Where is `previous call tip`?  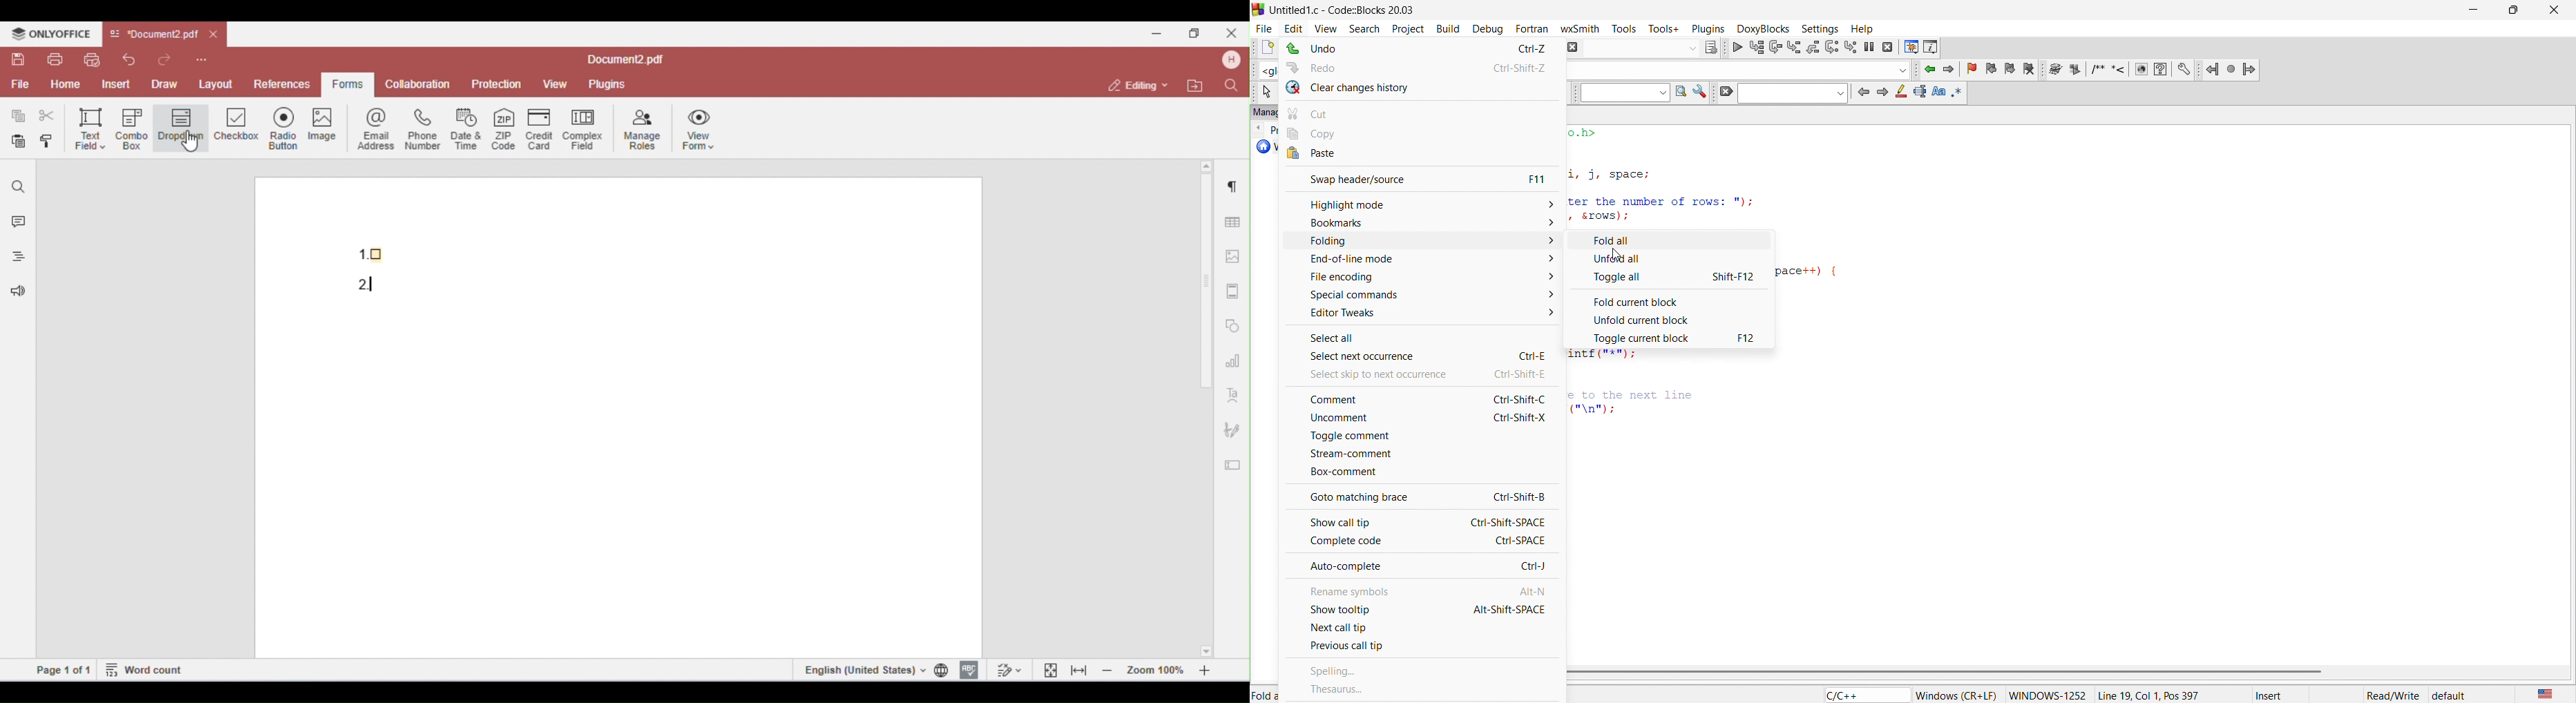
previous call tip is located at coordinates (1419, 648).